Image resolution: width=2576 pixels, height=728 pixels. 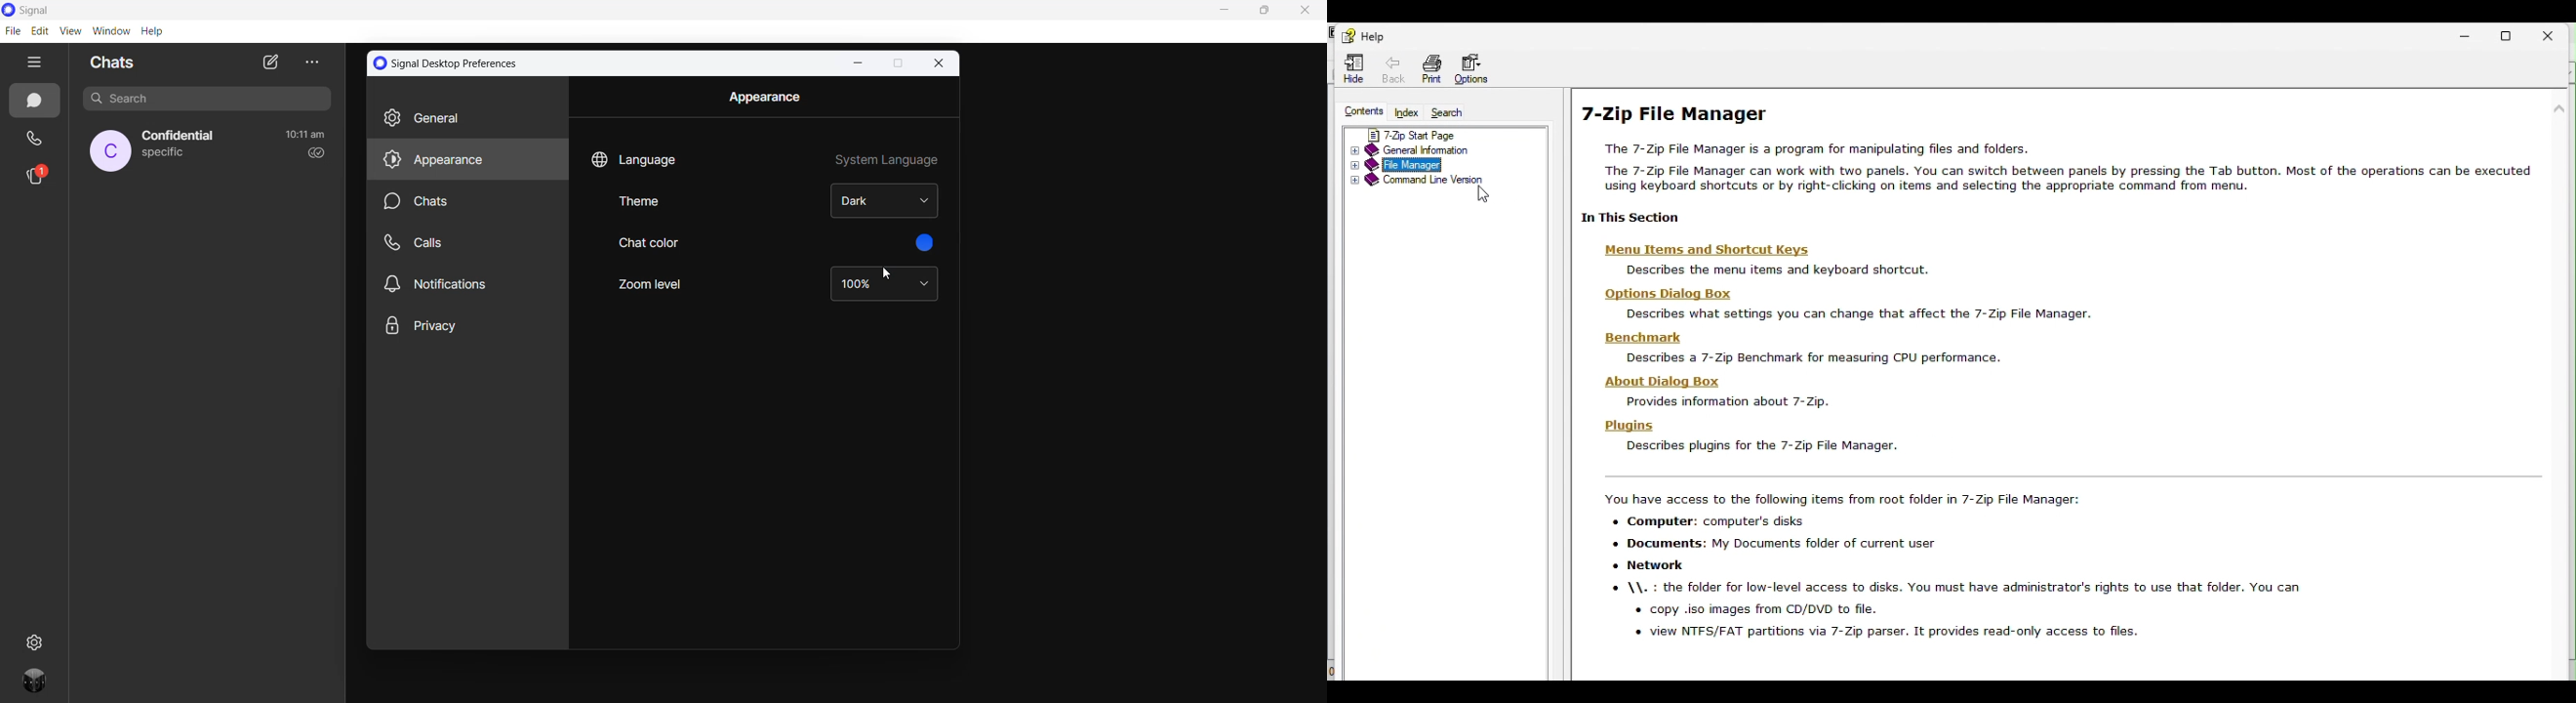 What do you see at coordinates (2556, 34) in the screenshot?
I see `close` at bounding box center [2556, 34].